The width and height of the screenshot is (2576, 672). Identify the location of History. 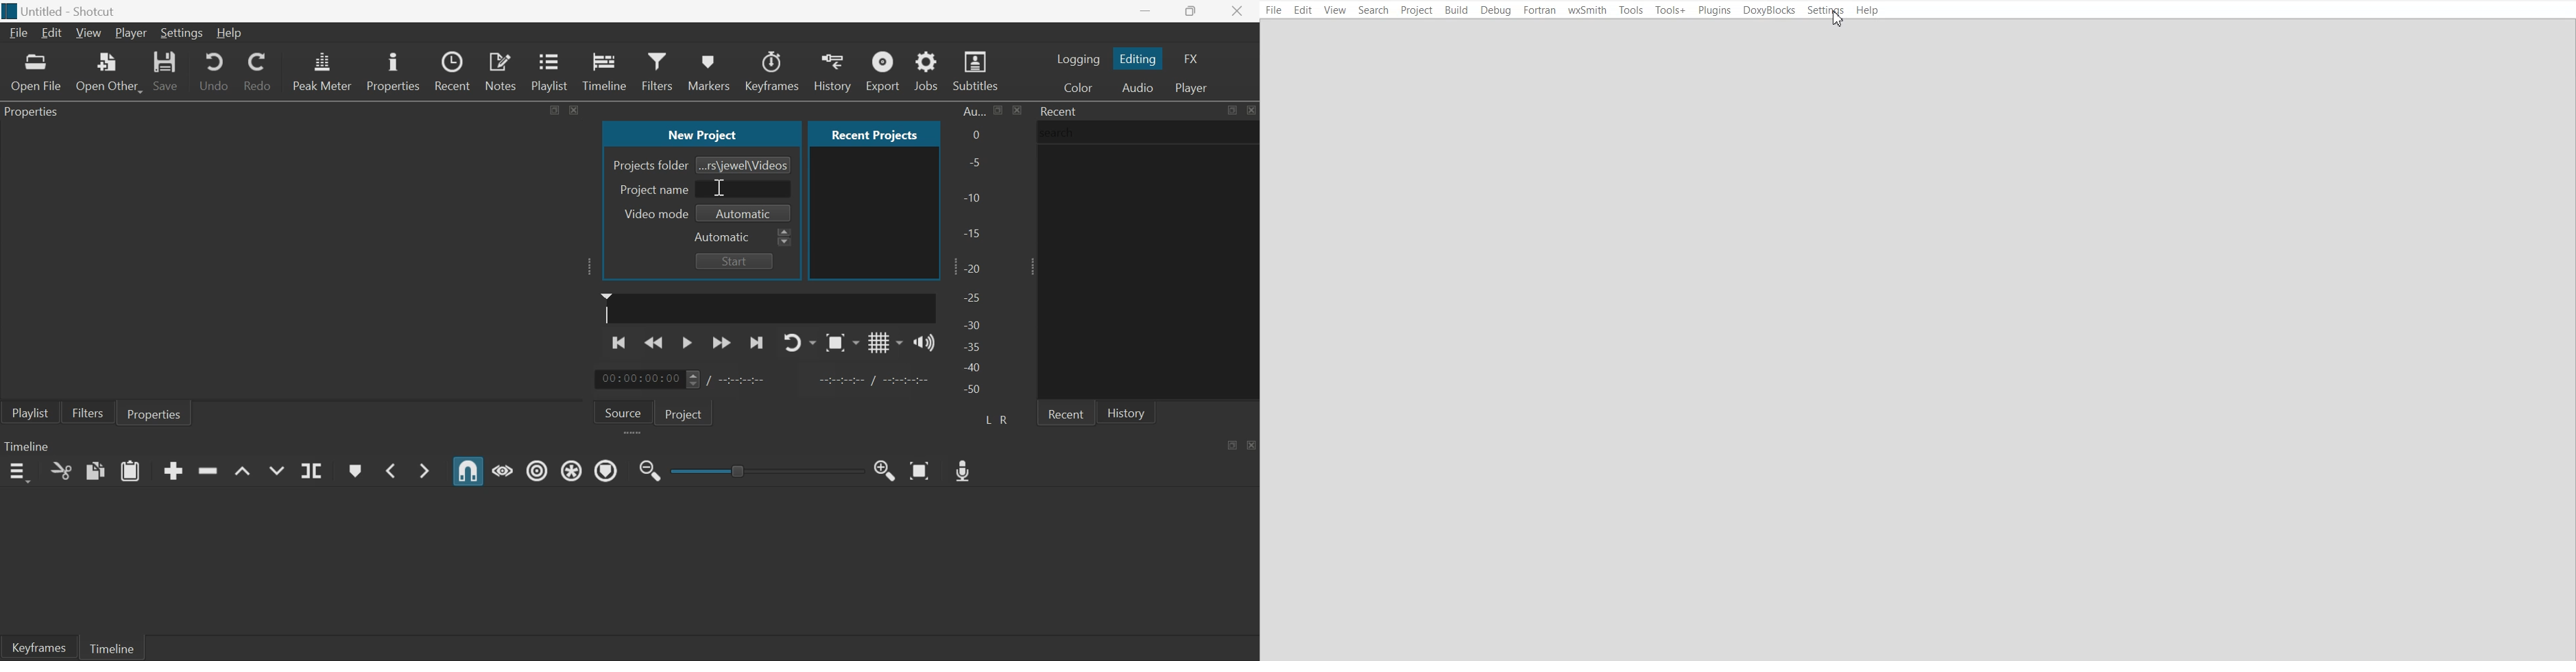
(1127, 412).